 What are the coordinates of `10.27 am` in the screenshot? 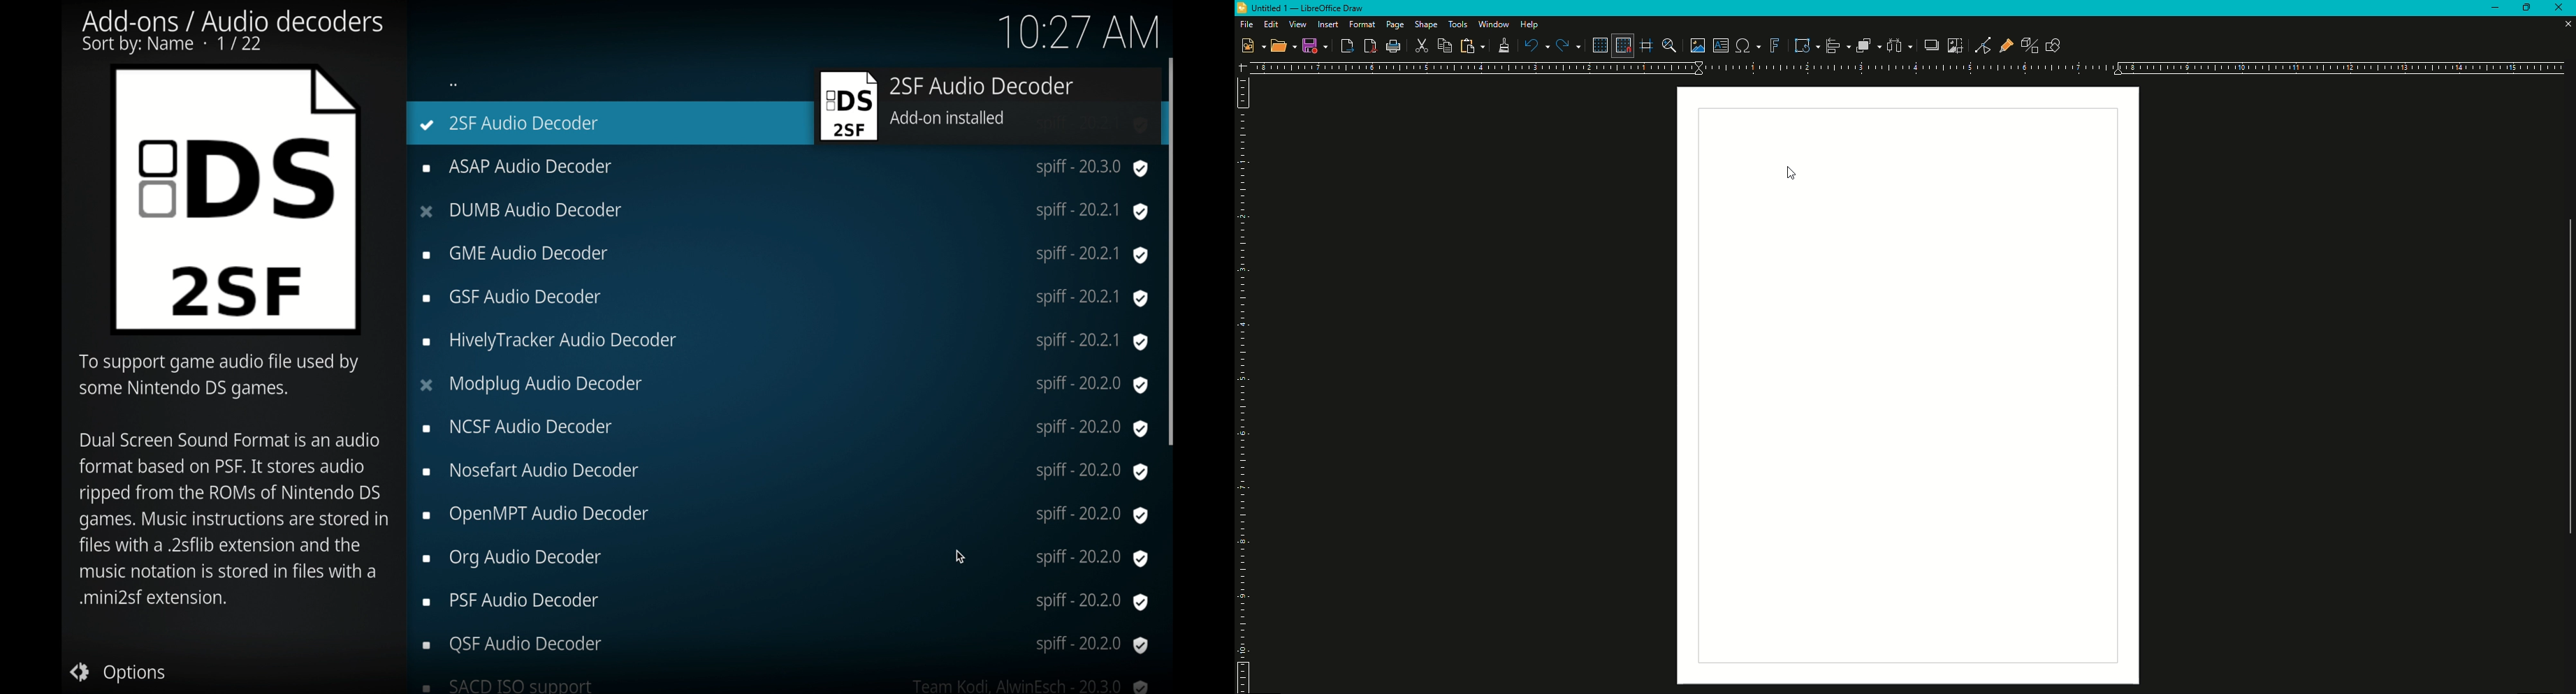 It's located at (1075, 31).